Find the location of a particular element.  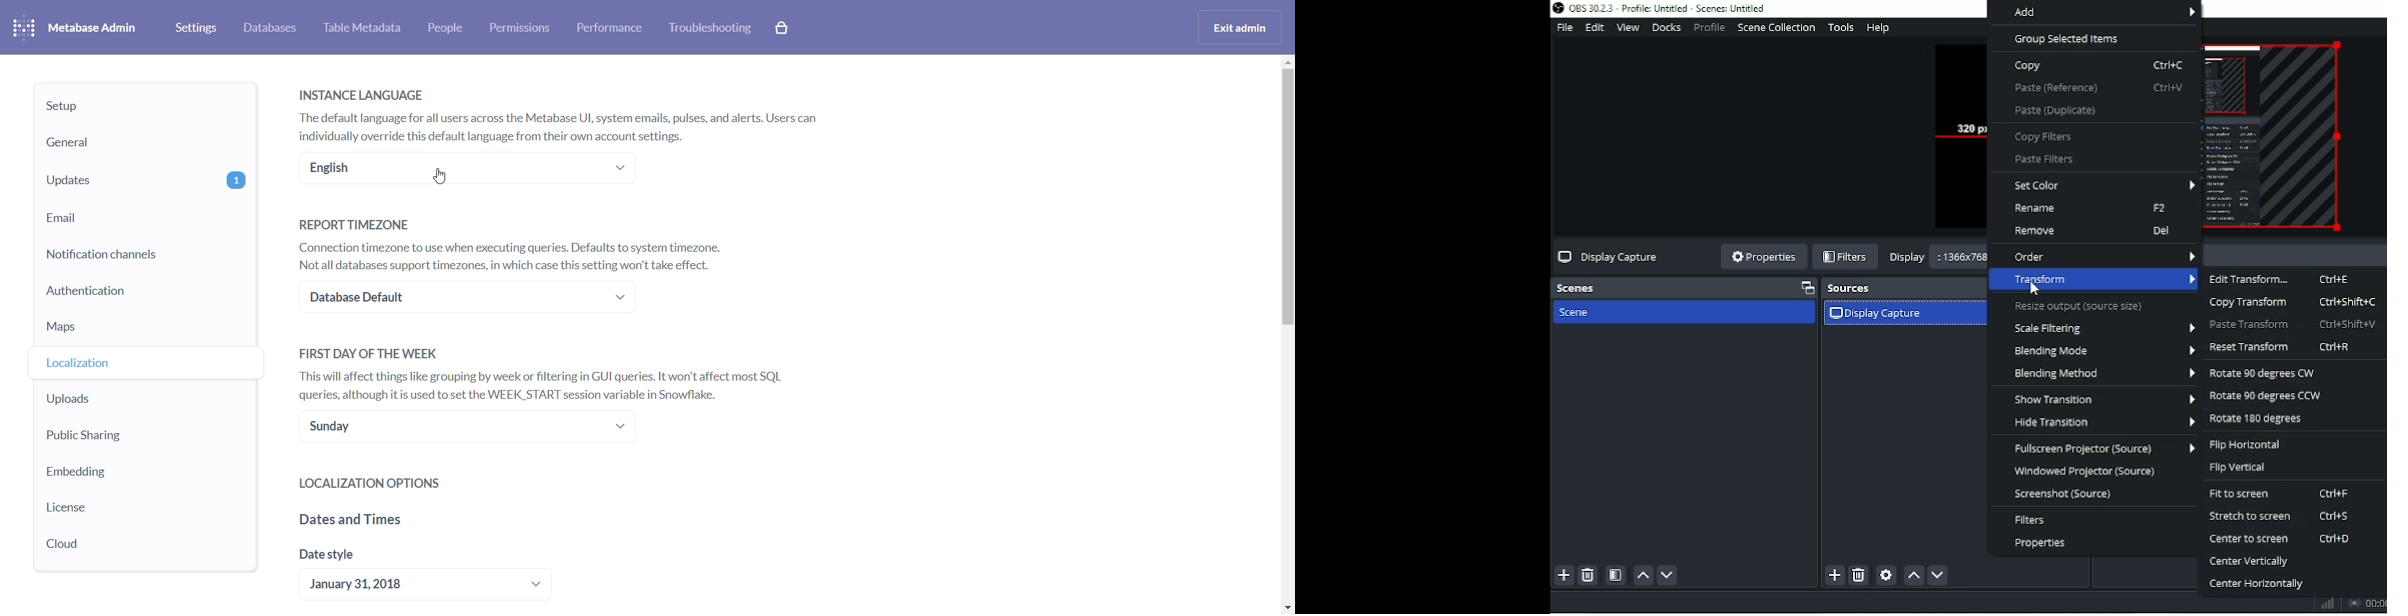

Scale filtering is located at coordinates (2101, 328).